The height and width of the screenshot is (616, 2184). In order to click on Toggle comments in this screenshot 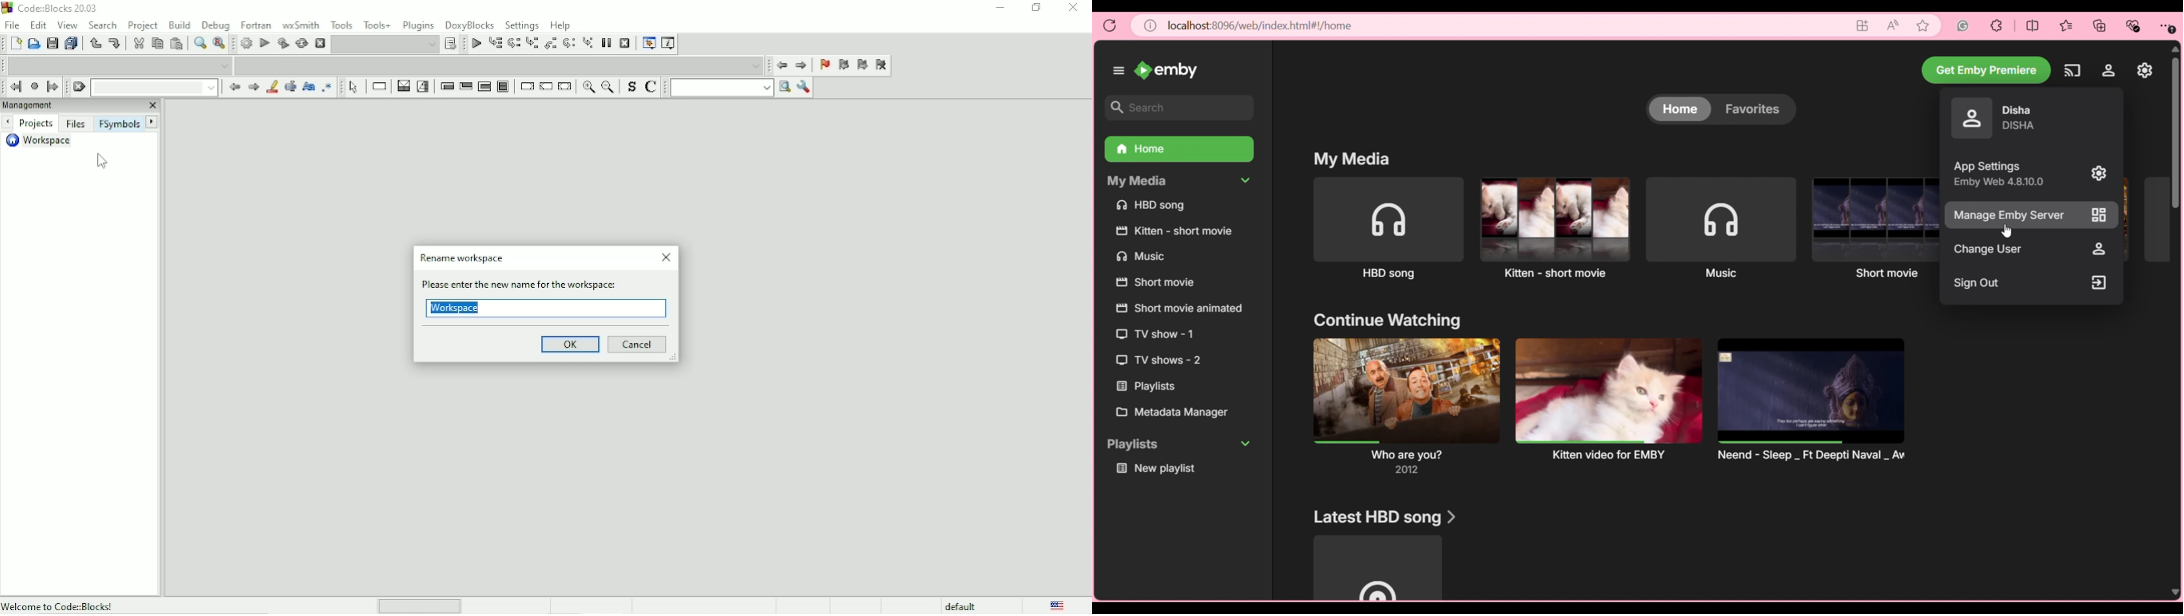, I will do `click(653, 87)`.